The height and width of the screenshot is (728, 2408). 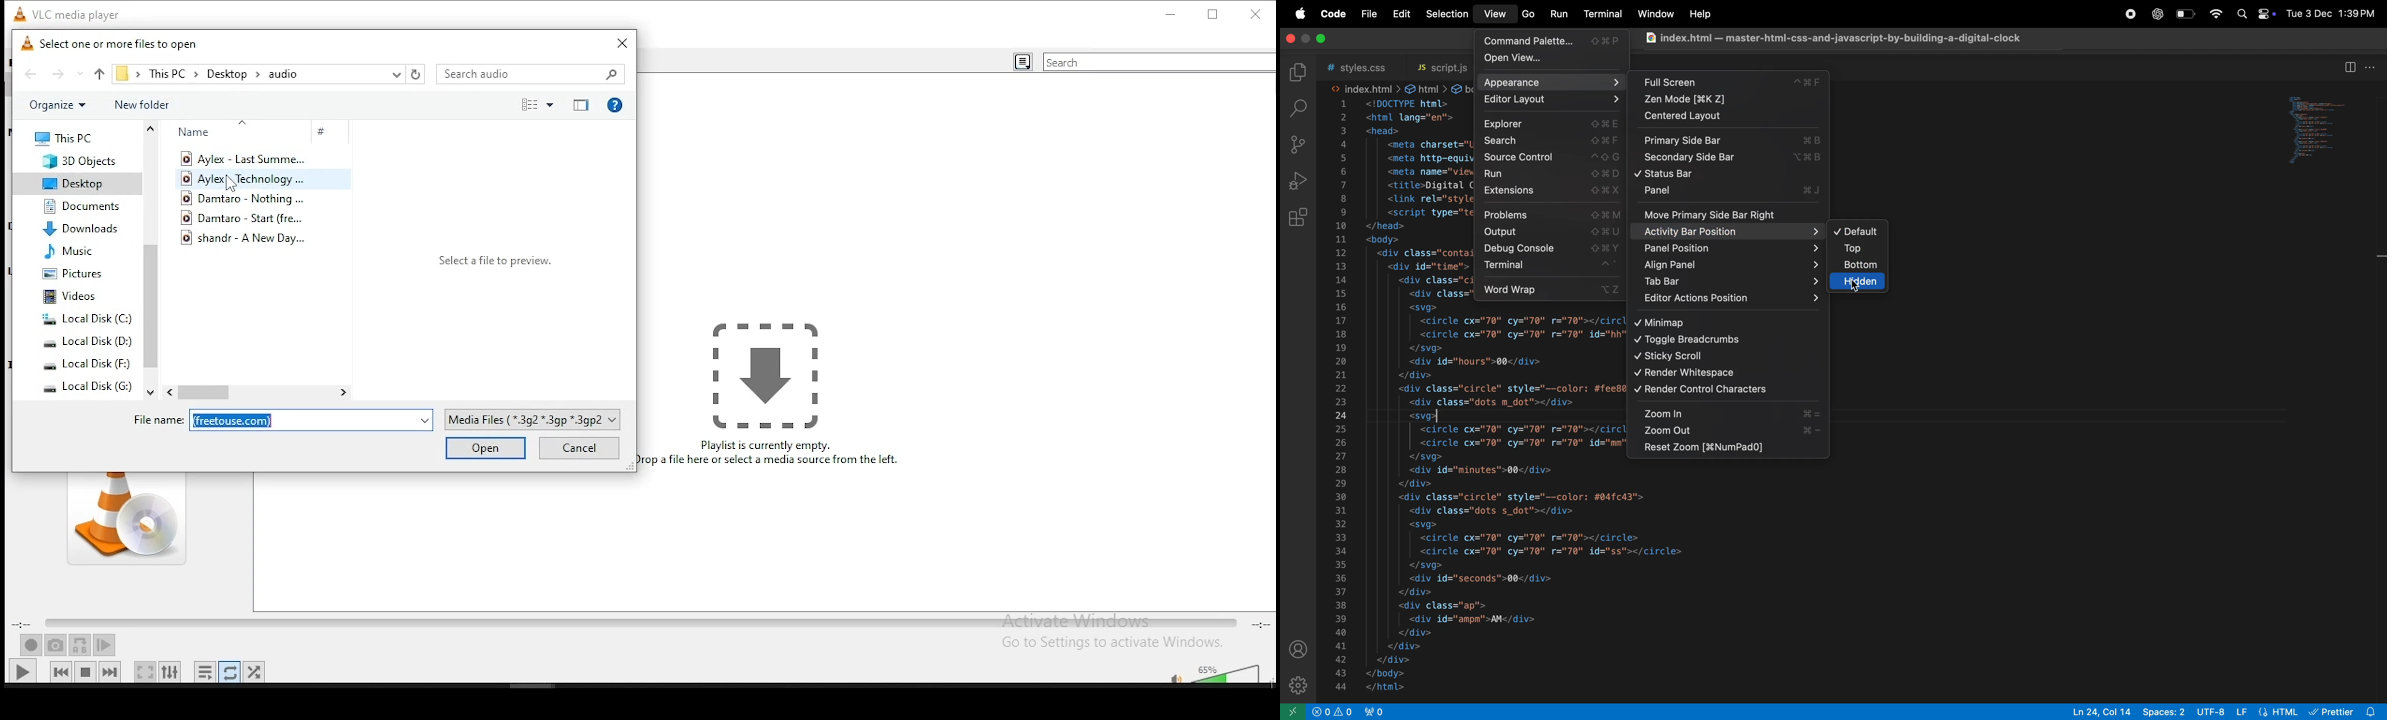 What do you see at coordinates (73, 274) in the screenshot?
I see `pictures` at bounding box center [73, 274].